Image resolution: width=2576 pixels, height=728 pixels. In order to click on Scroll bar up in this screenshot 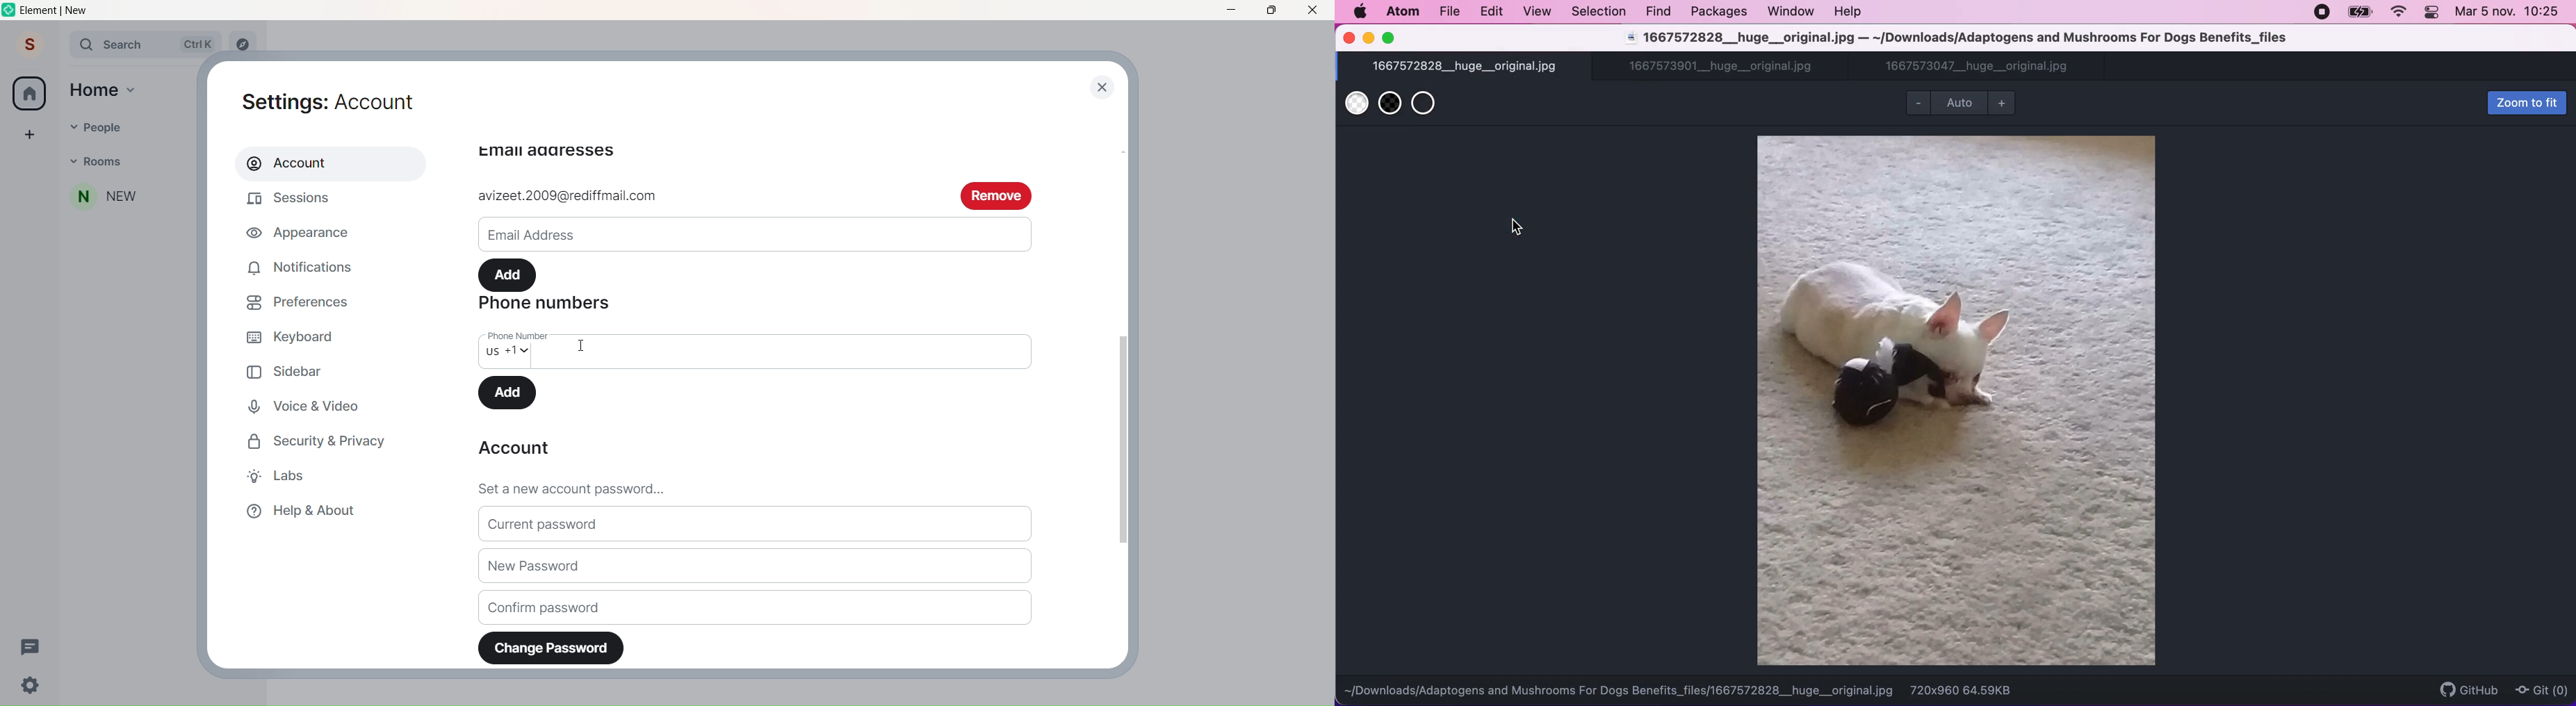, I will do `click(1120, 149)`.